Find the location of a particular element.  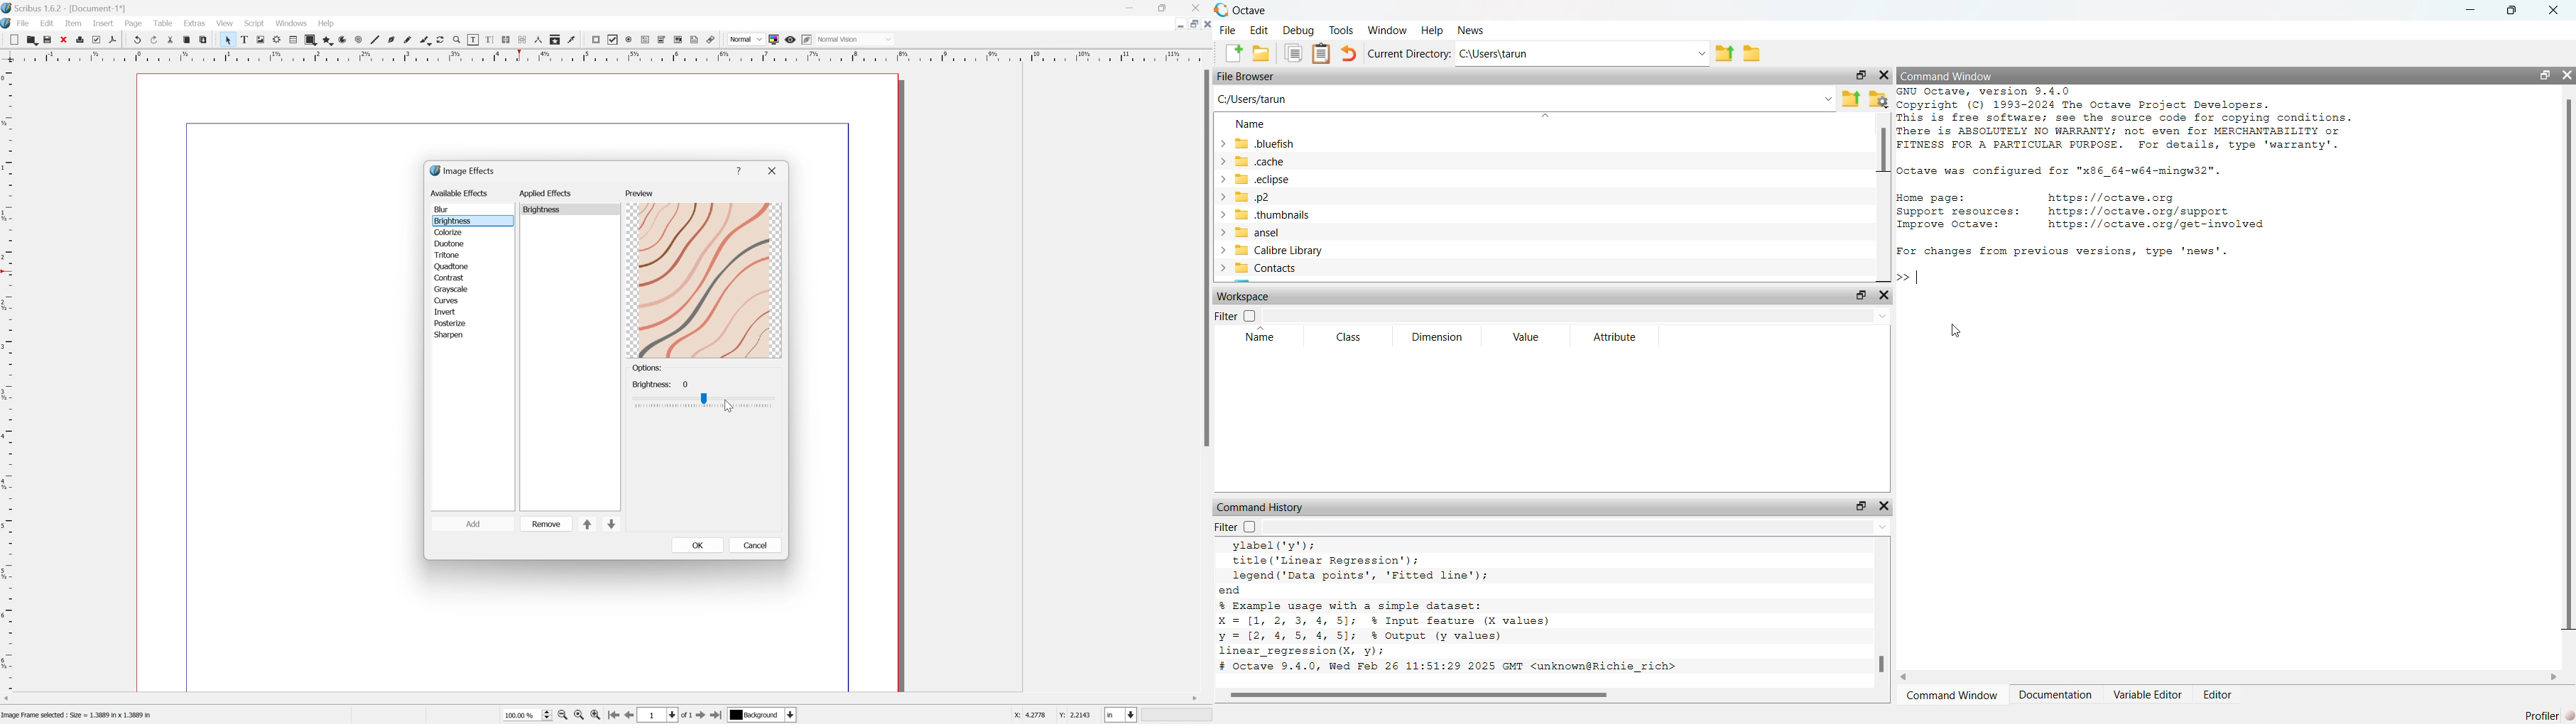

enter directory name is located at coordinates (1585, 54).